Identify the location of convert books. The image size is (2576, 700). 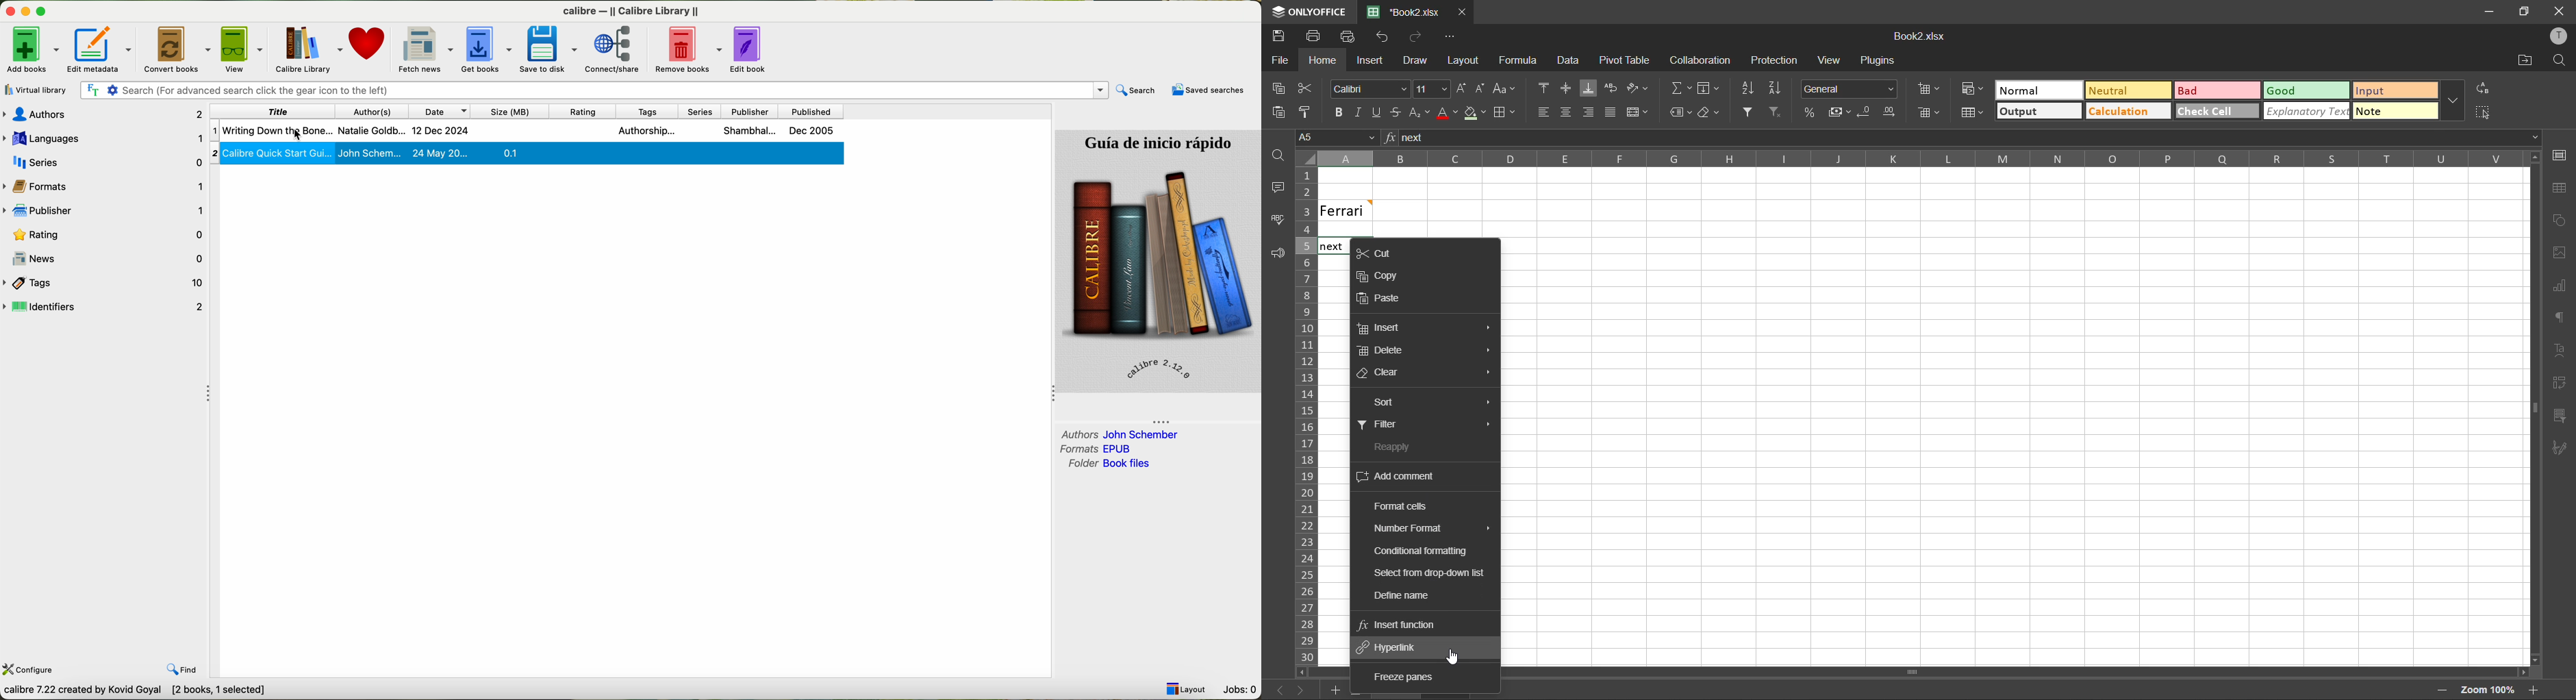
(179, 49).